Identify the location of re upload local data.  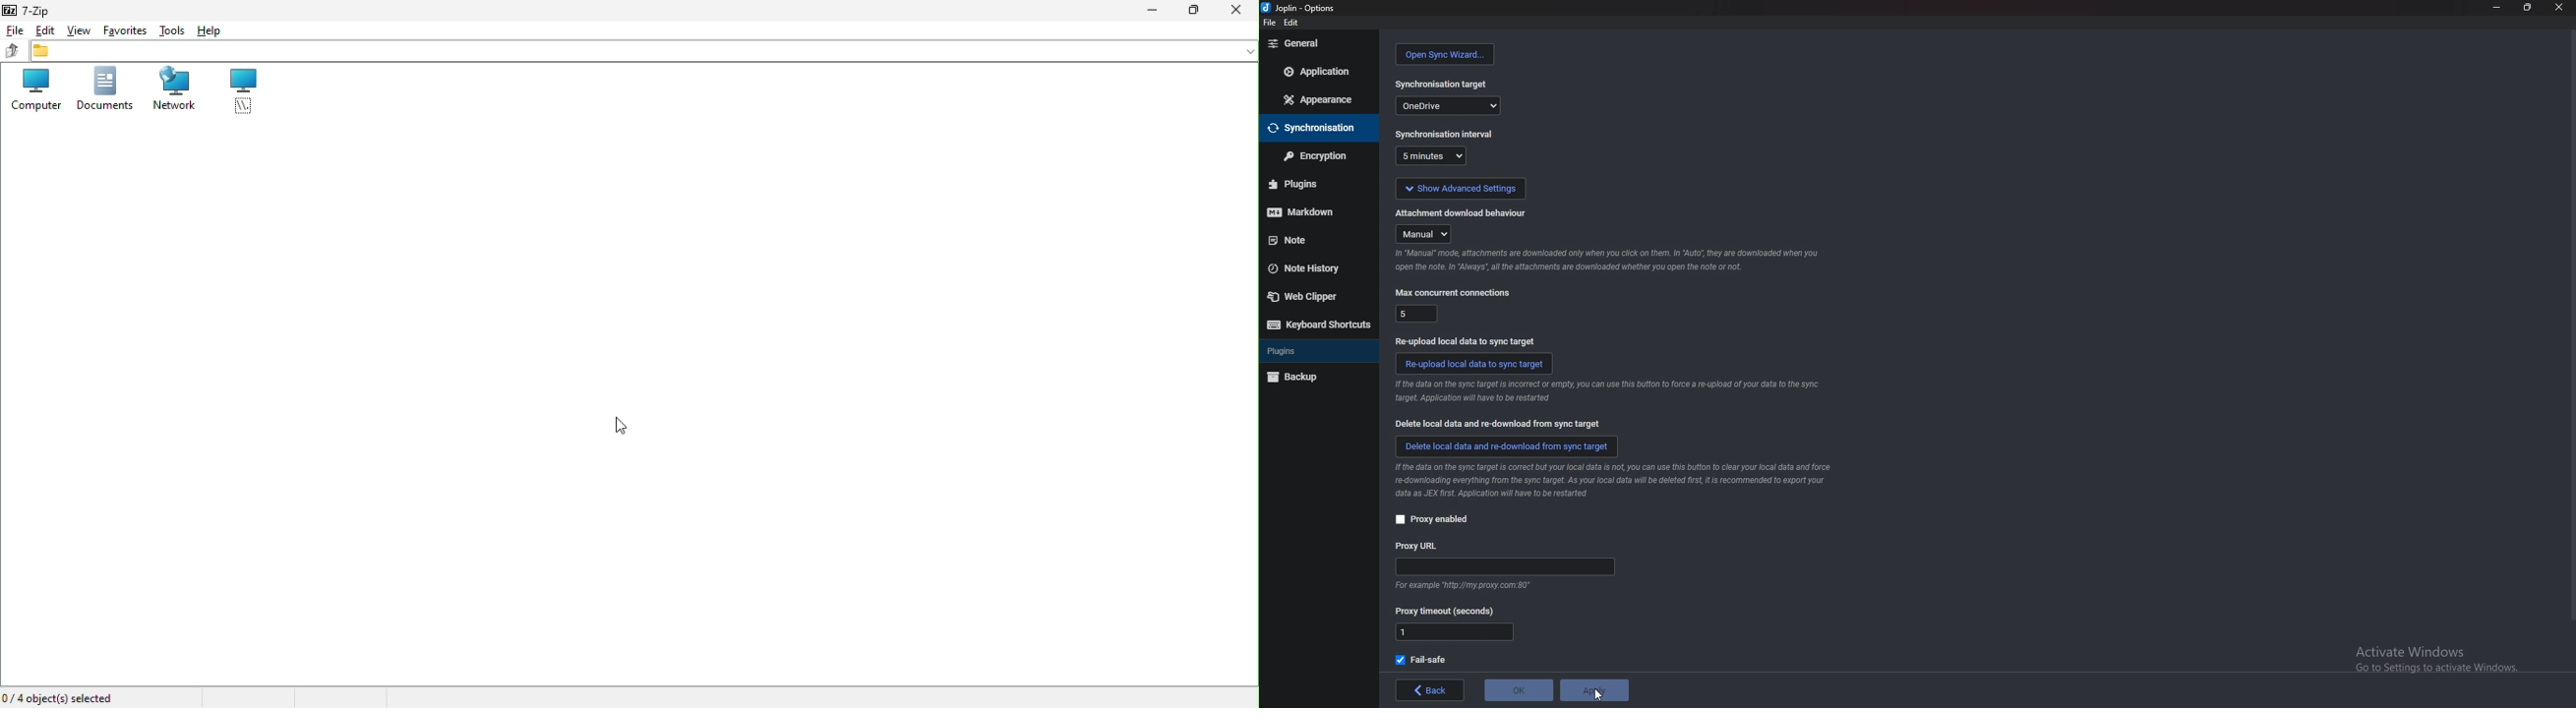
(1474, 364).